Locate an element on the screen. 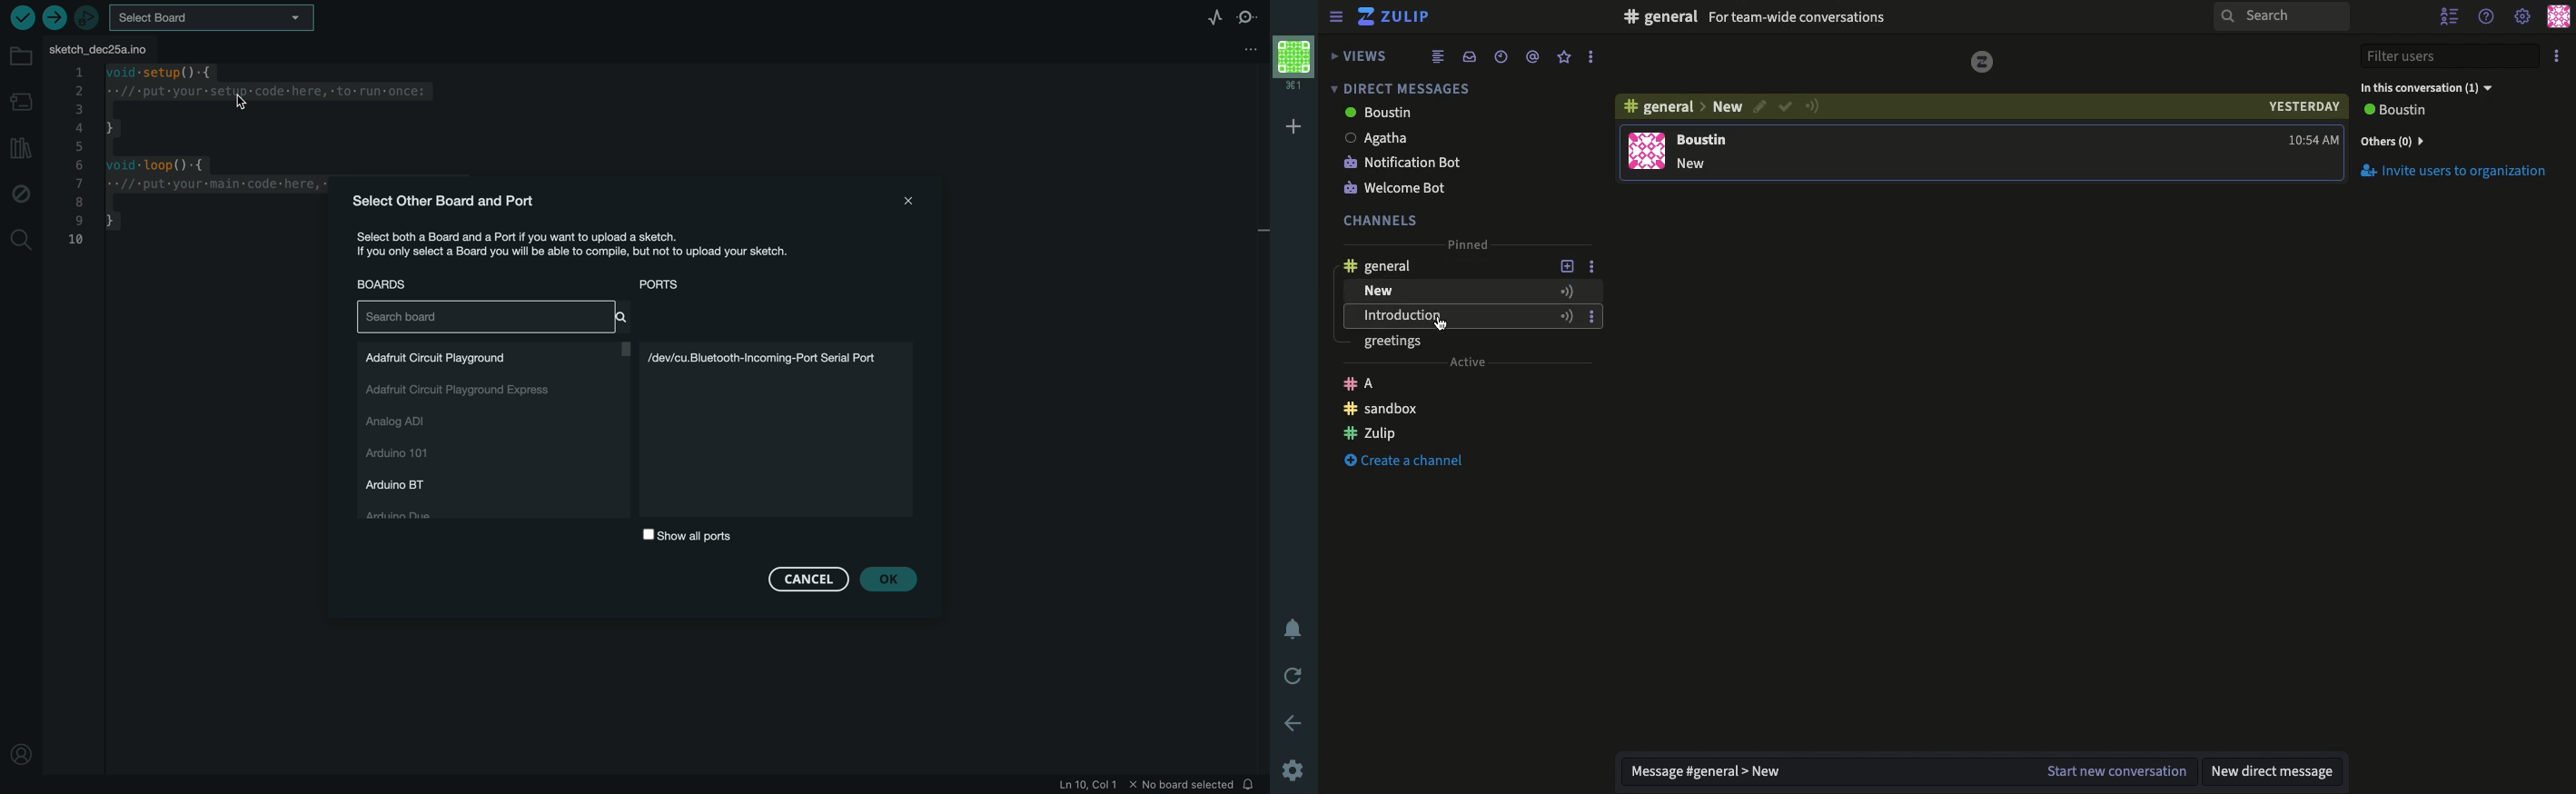  debugger is located at coordinates (87, 18).